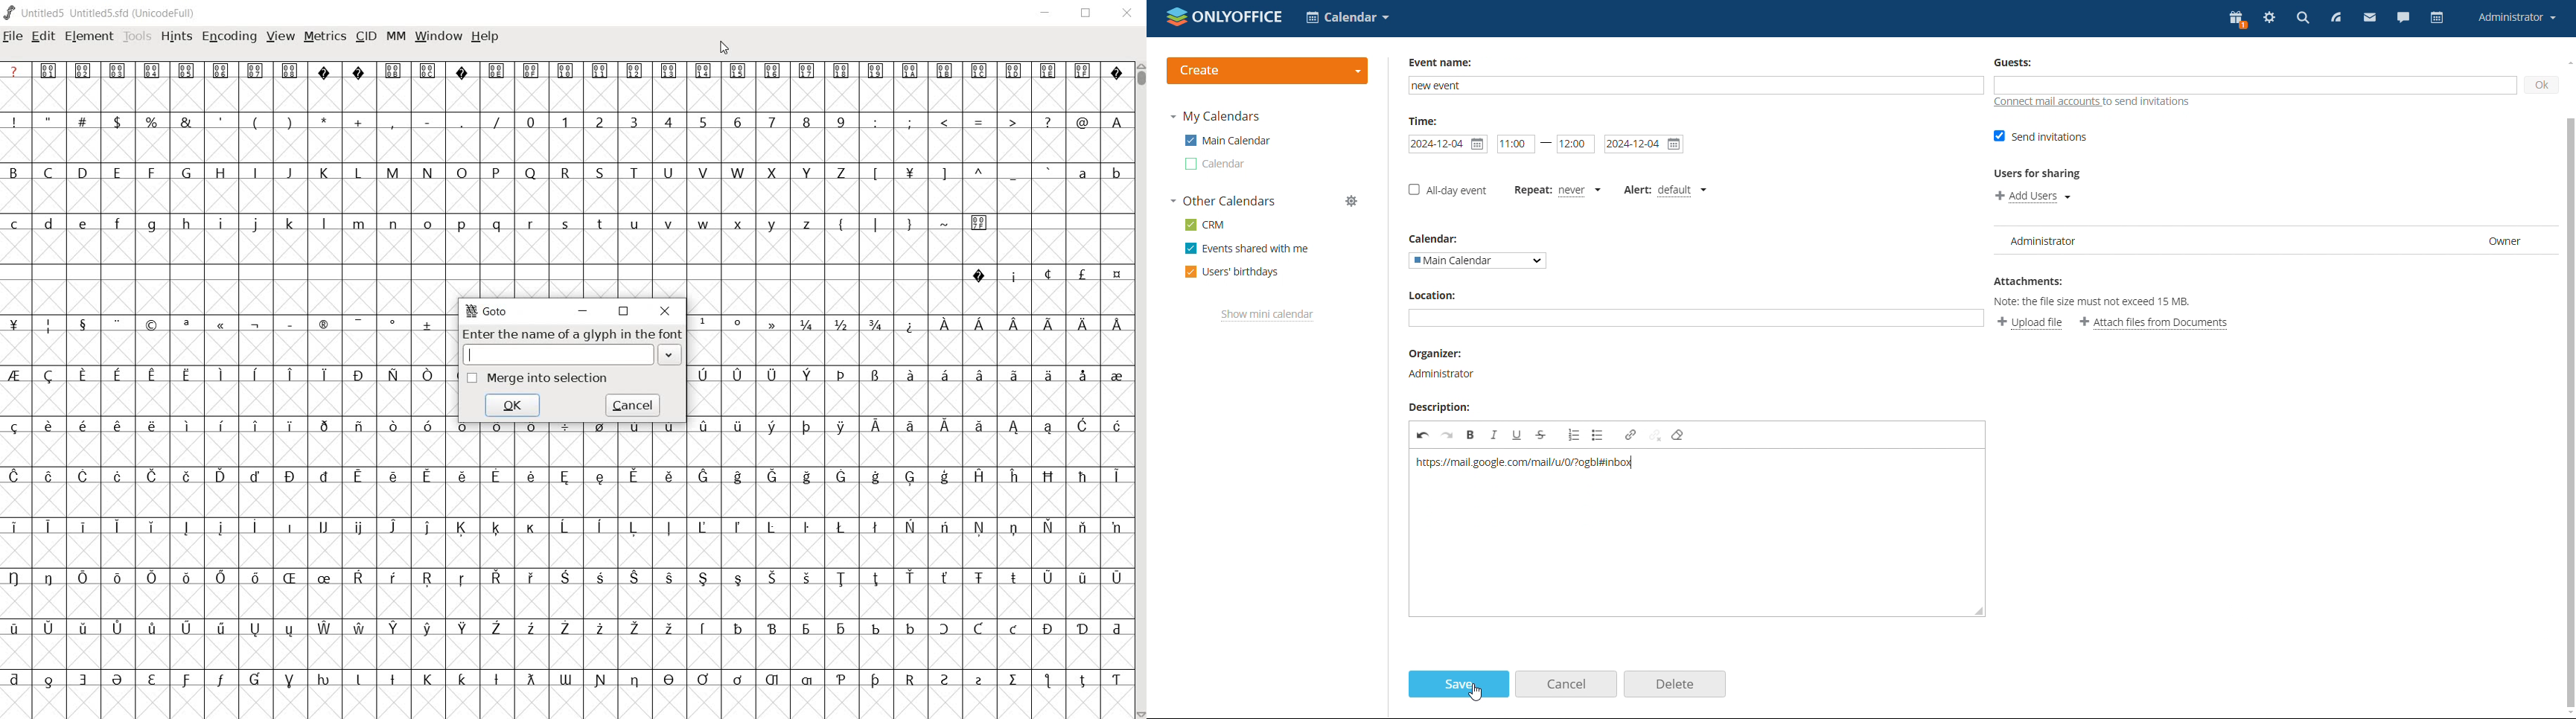  What do you see at coordinates (429, 376) in the screenshot?
I see `Symbol` at bounding box center [429, 376].